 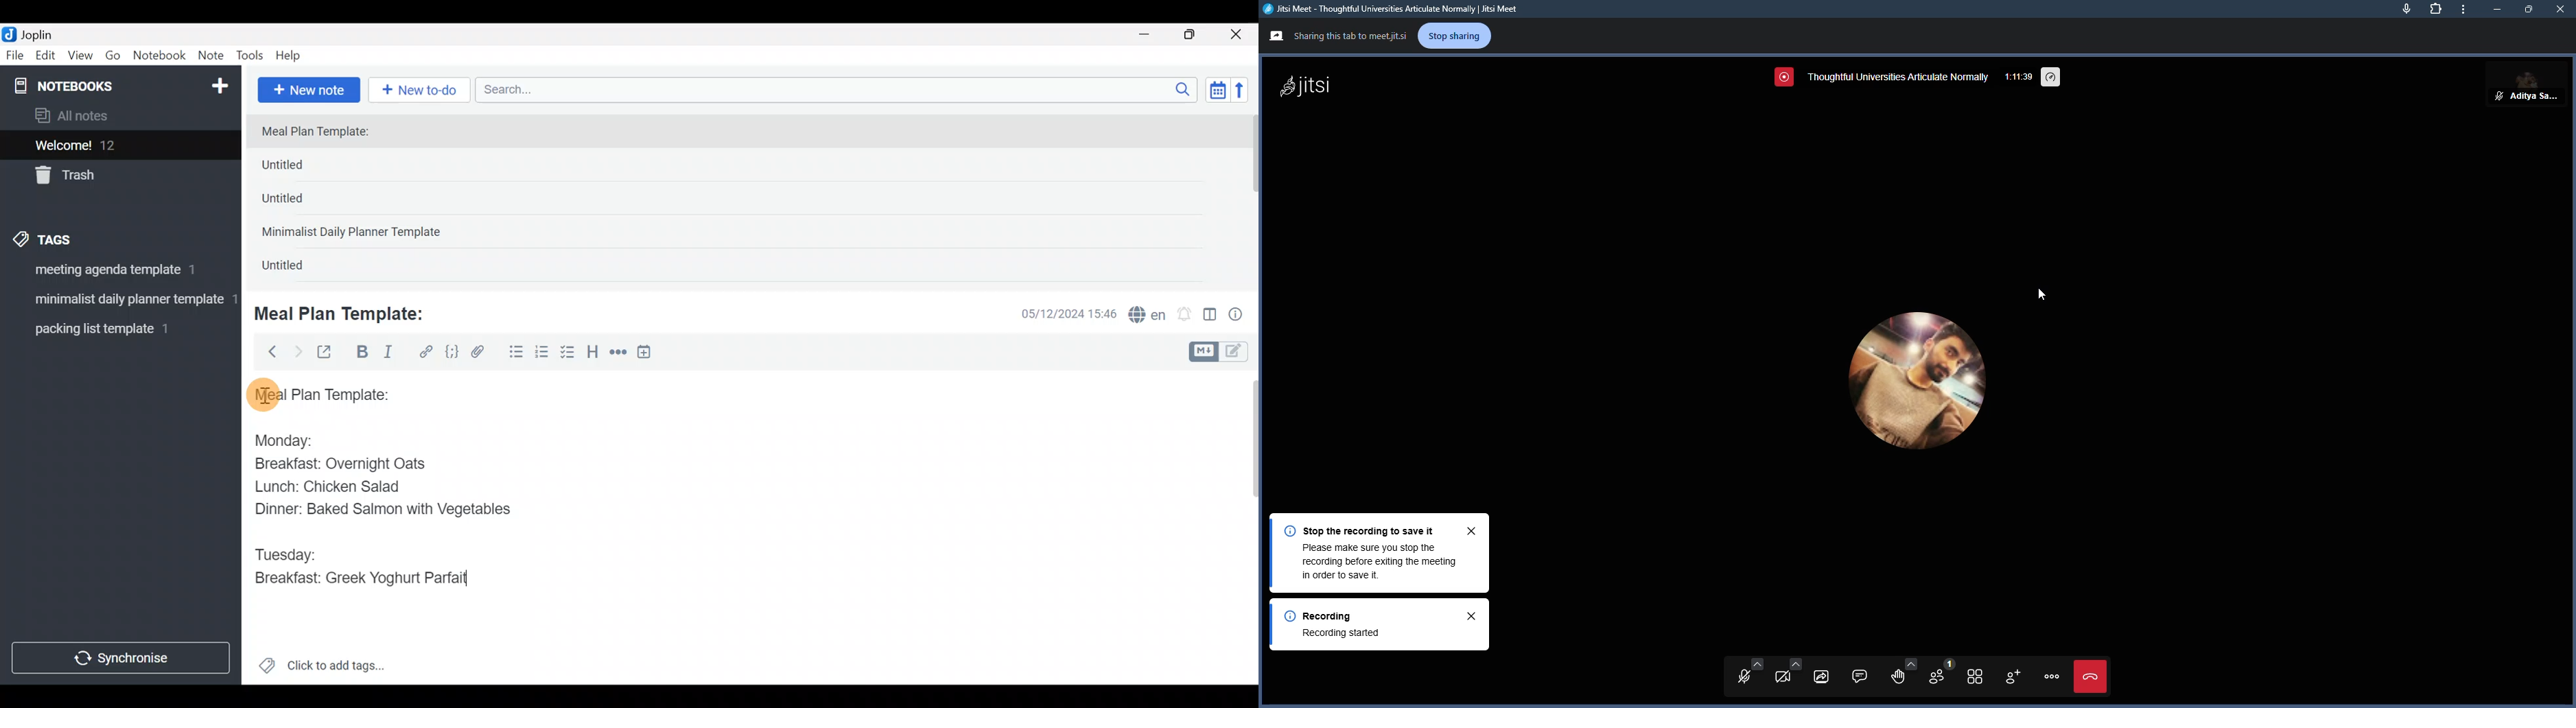 What do you see at coordinates (1246, 94) in the screenshot?
I see `Reverse sort` at bounding box center [1246, 94].